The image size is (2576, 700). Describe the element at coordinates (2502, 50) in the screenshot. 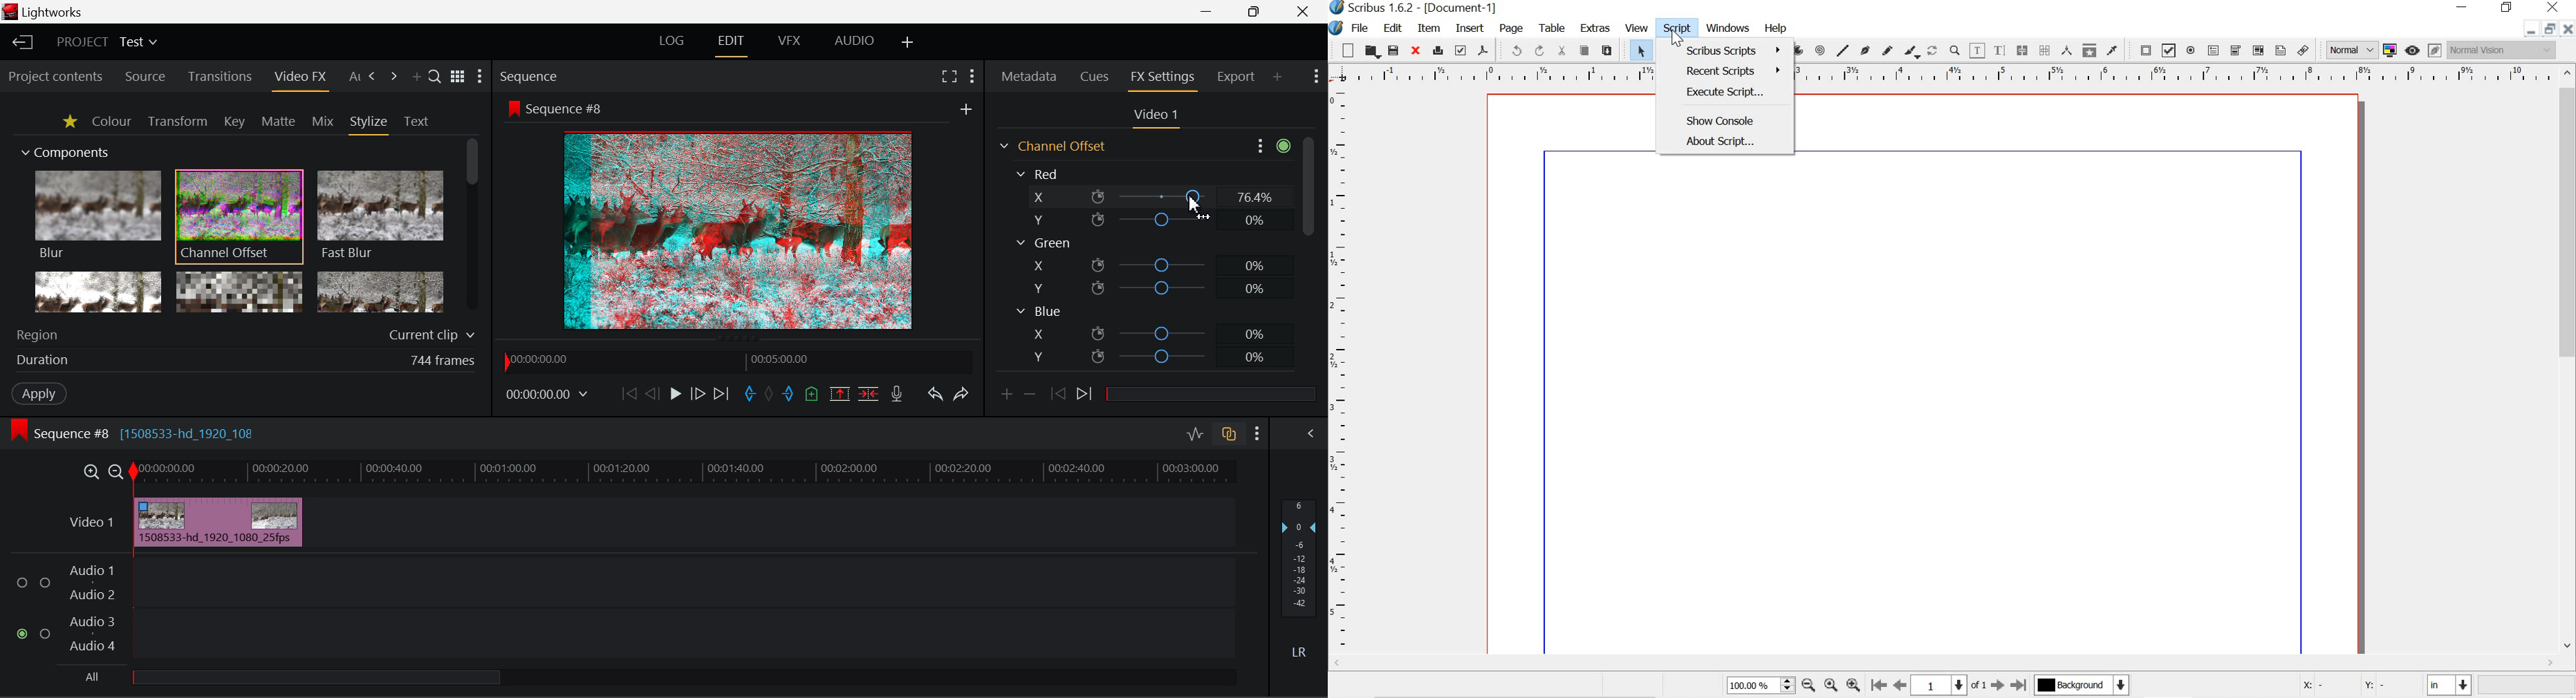

I see `Normal Vision` at that location.